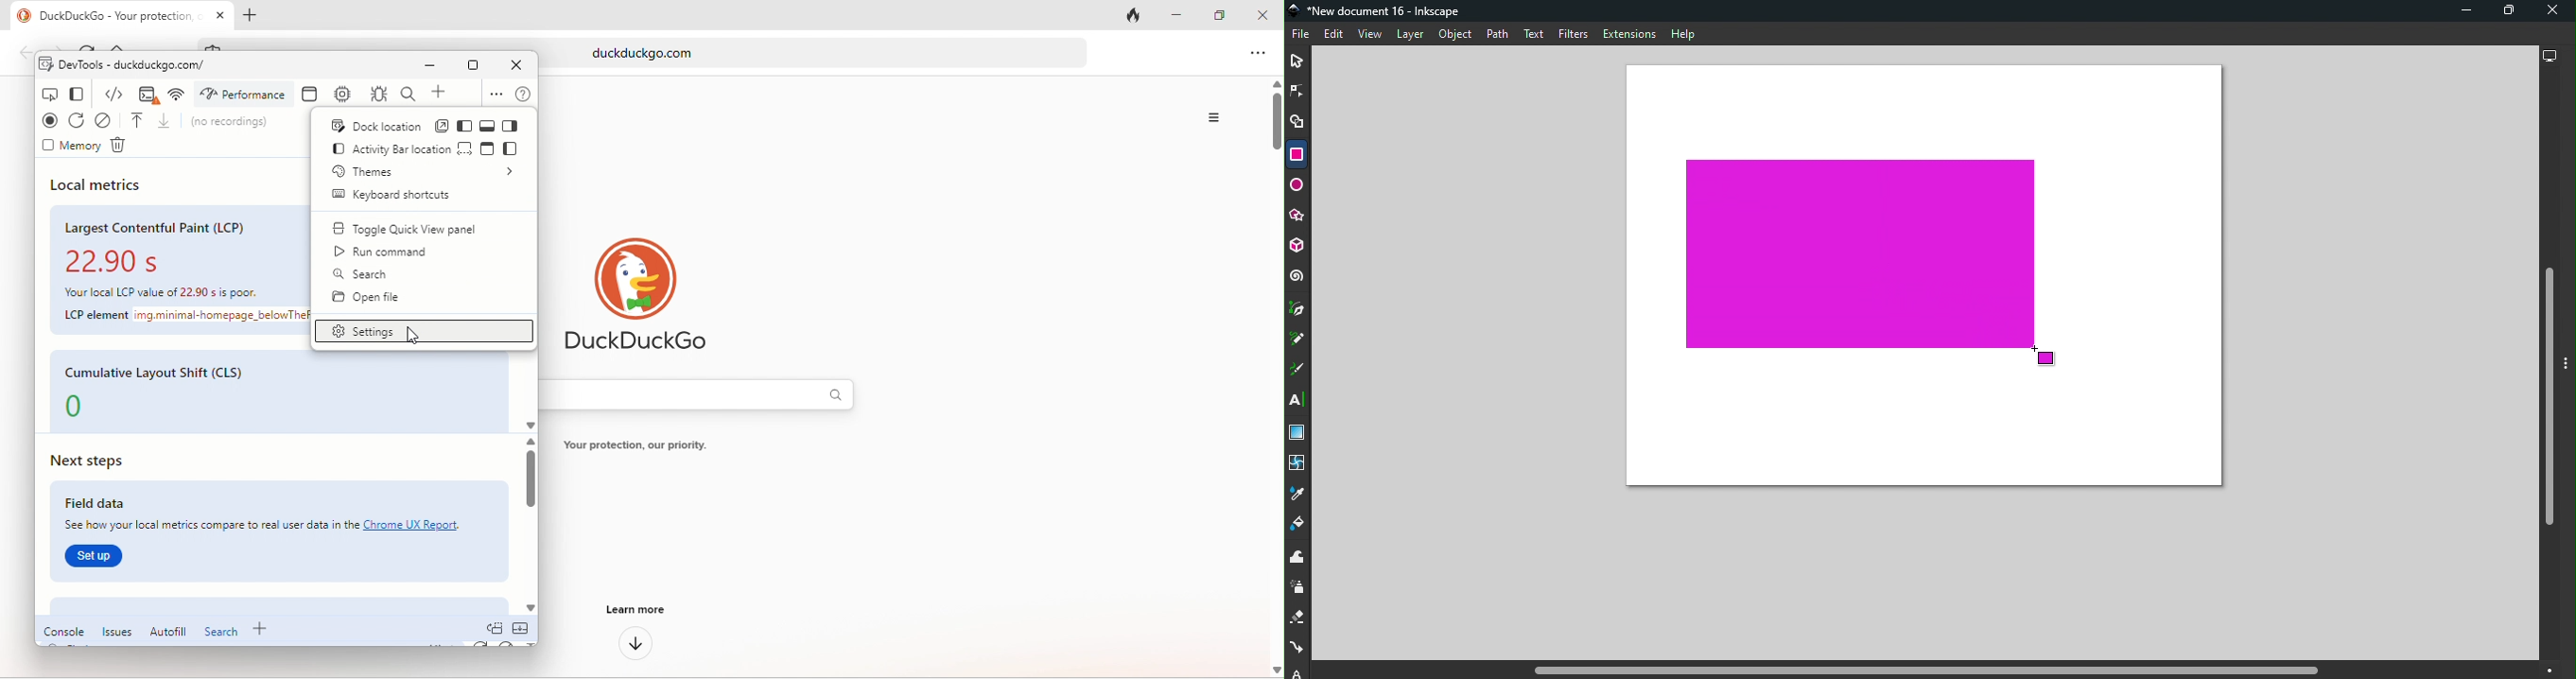 This screenshot has height=700, width=2576. What do you see at coordinates (2548, 54) in the screenshot?
I see `Display options` at bounding box center [2548, 54].